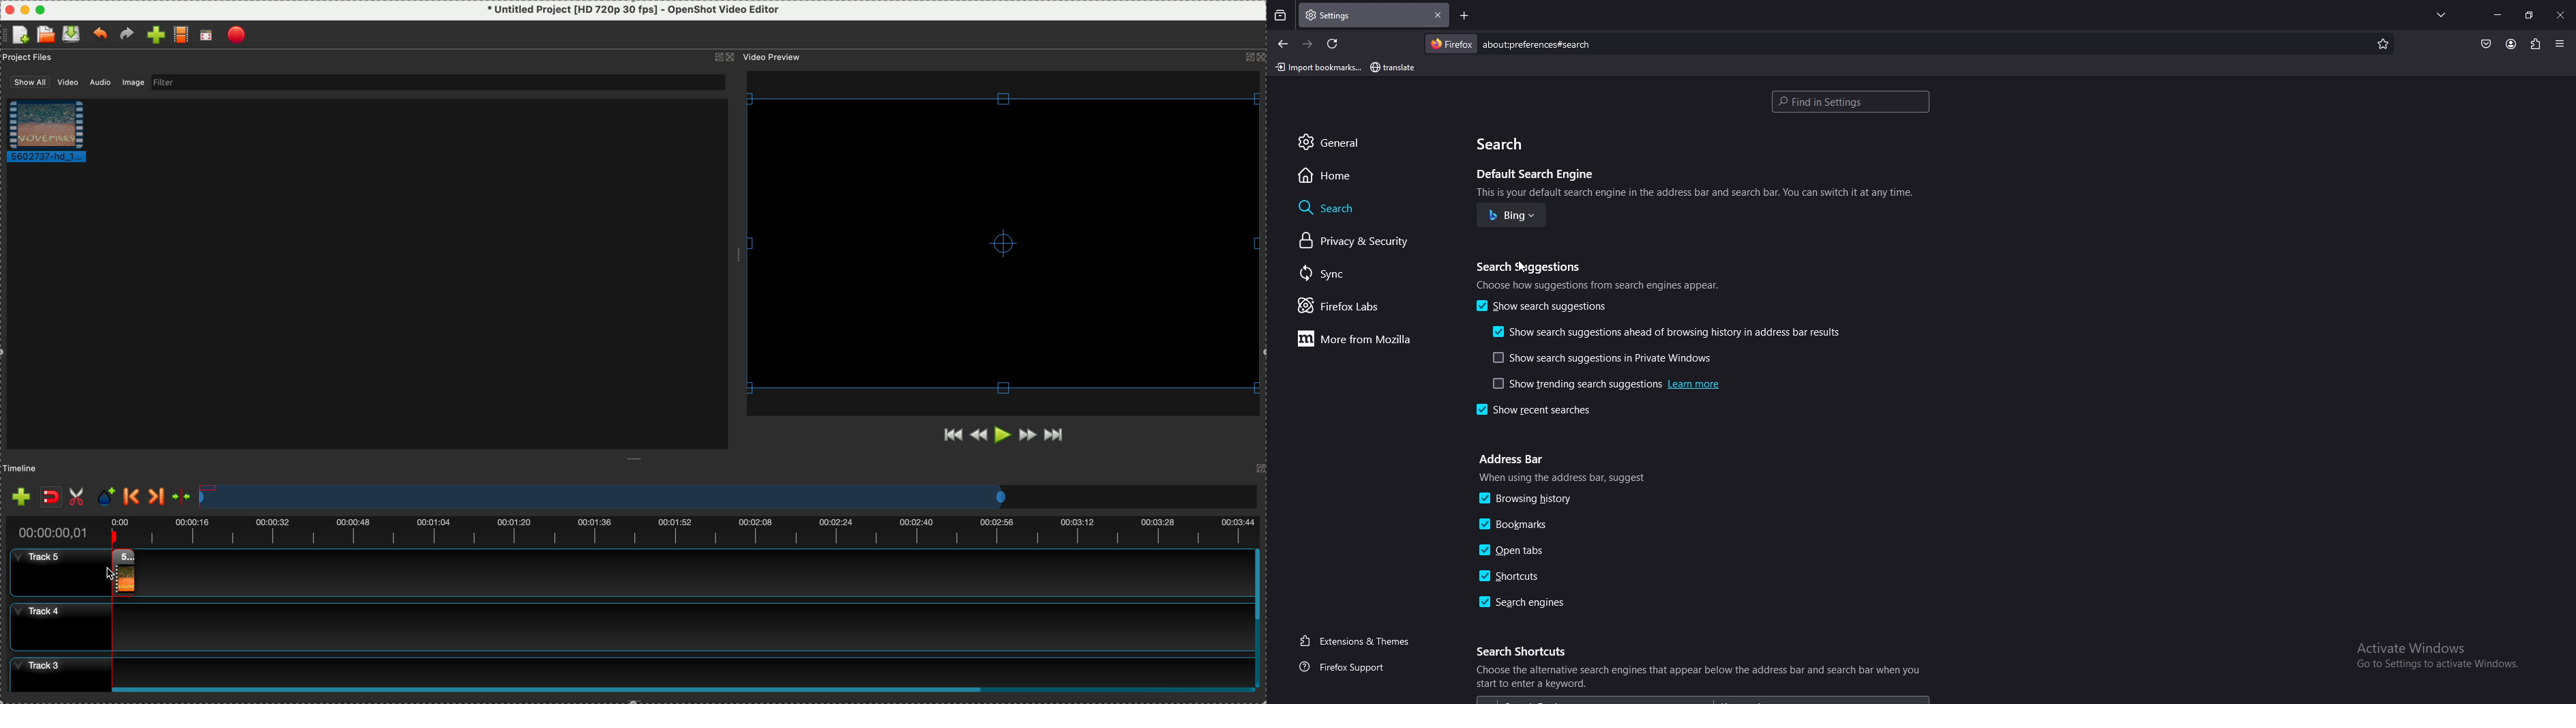 This screenshot has height=728, width=2576. What do you see at coordinates (1364, 339) in the screenshot?
I see `more from mozilla` at bounding box center [1364, 339].